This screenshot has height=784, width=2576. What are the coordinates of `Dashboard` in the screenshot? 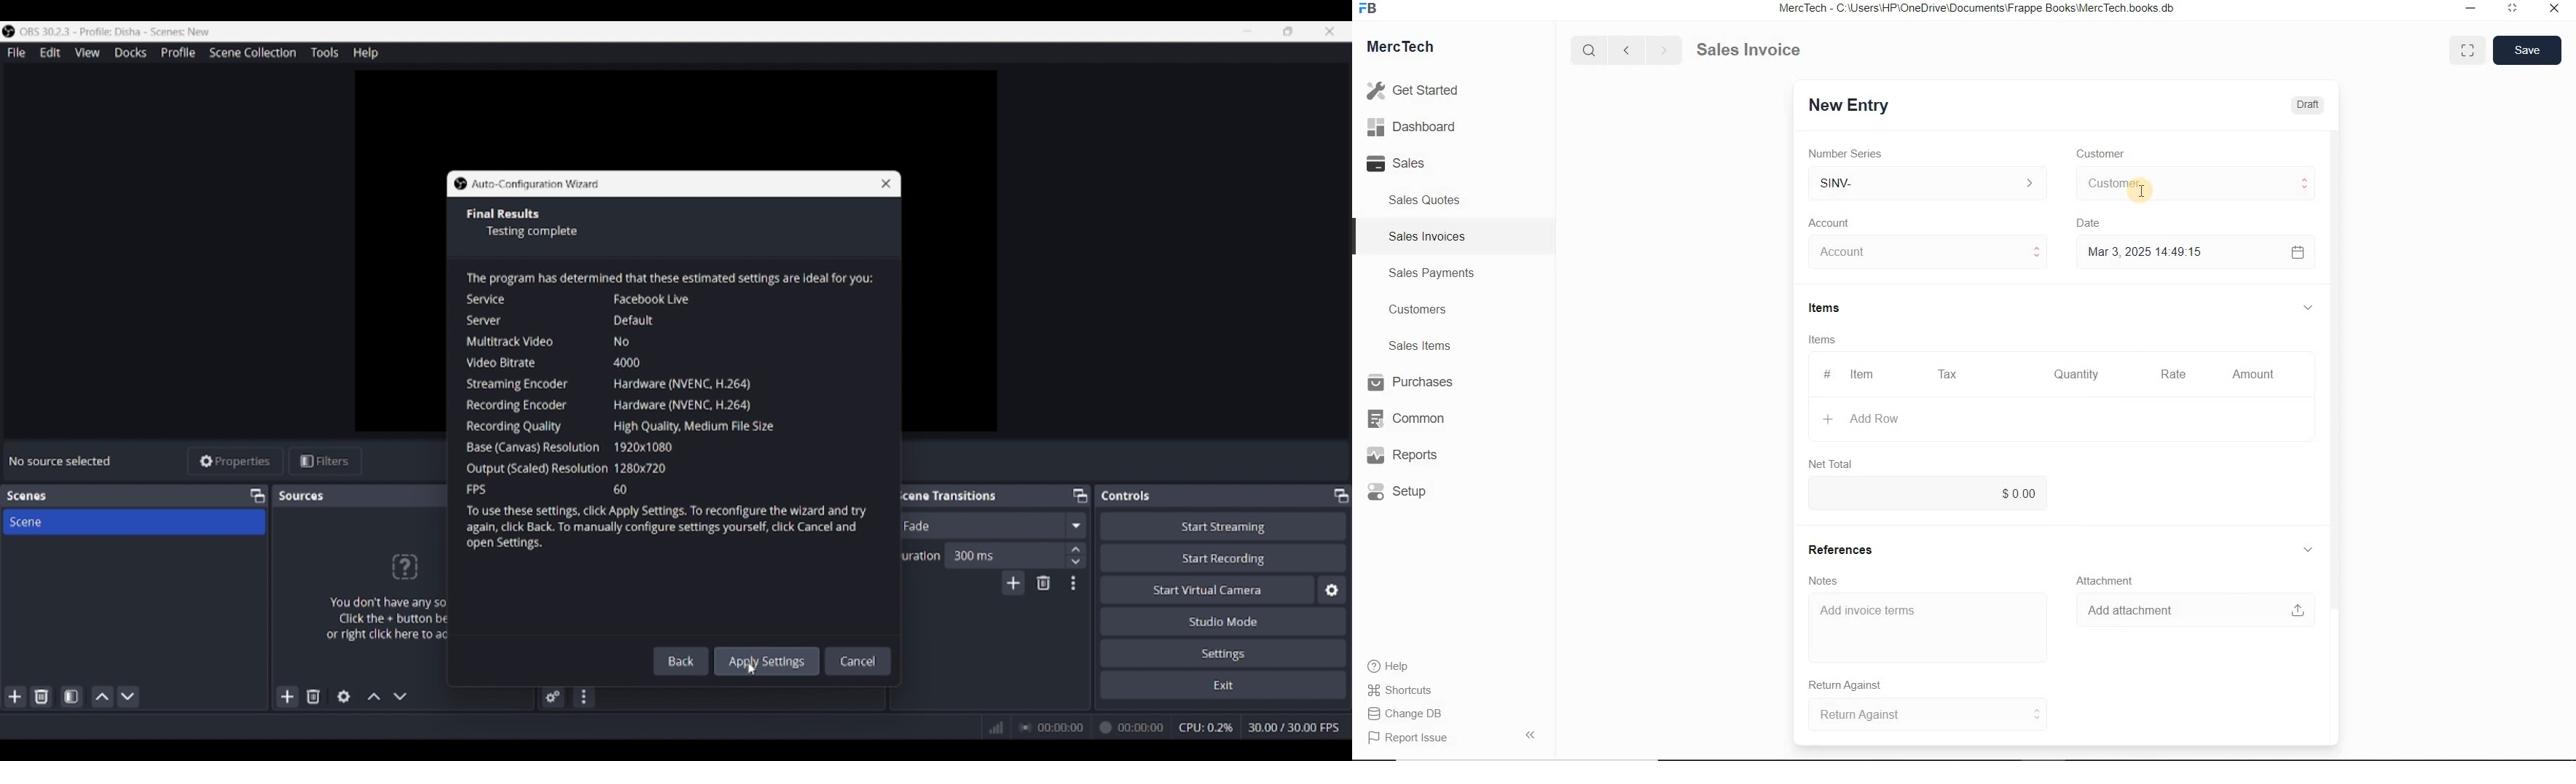 It's located at (1418, 128).